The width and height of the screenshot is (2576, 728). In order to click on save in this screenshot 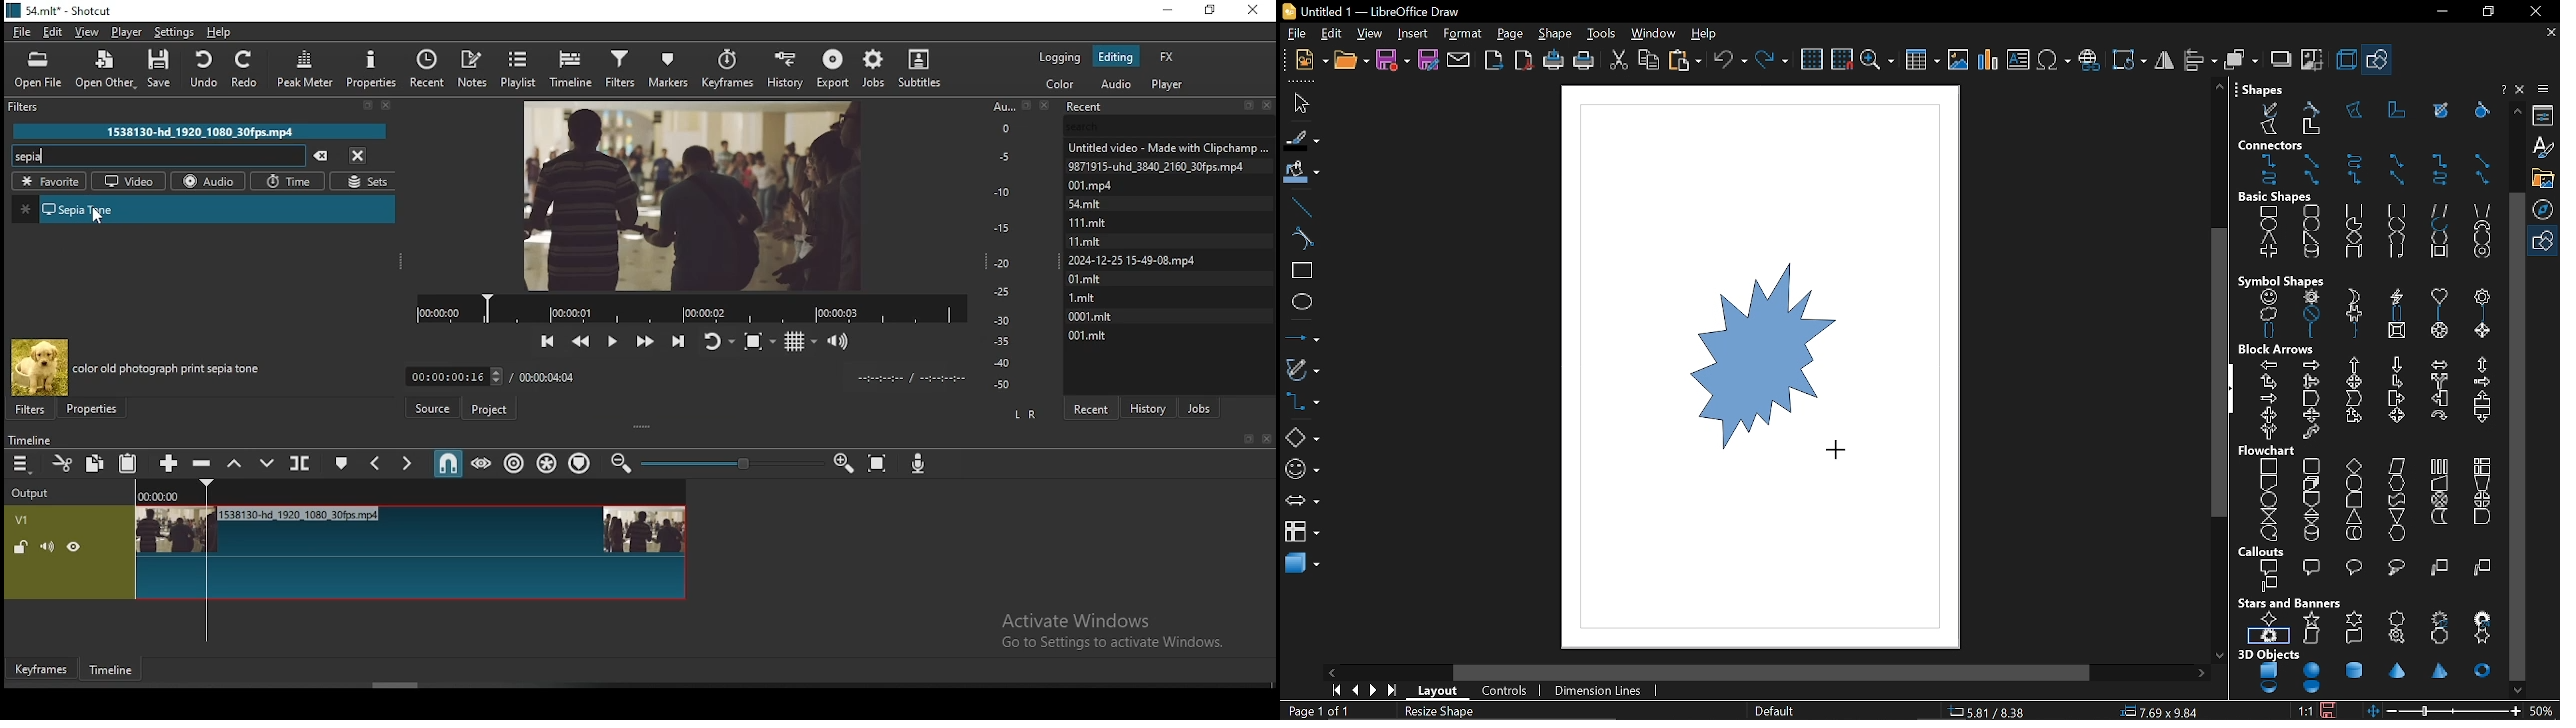, I will do `click(162, 68)`.